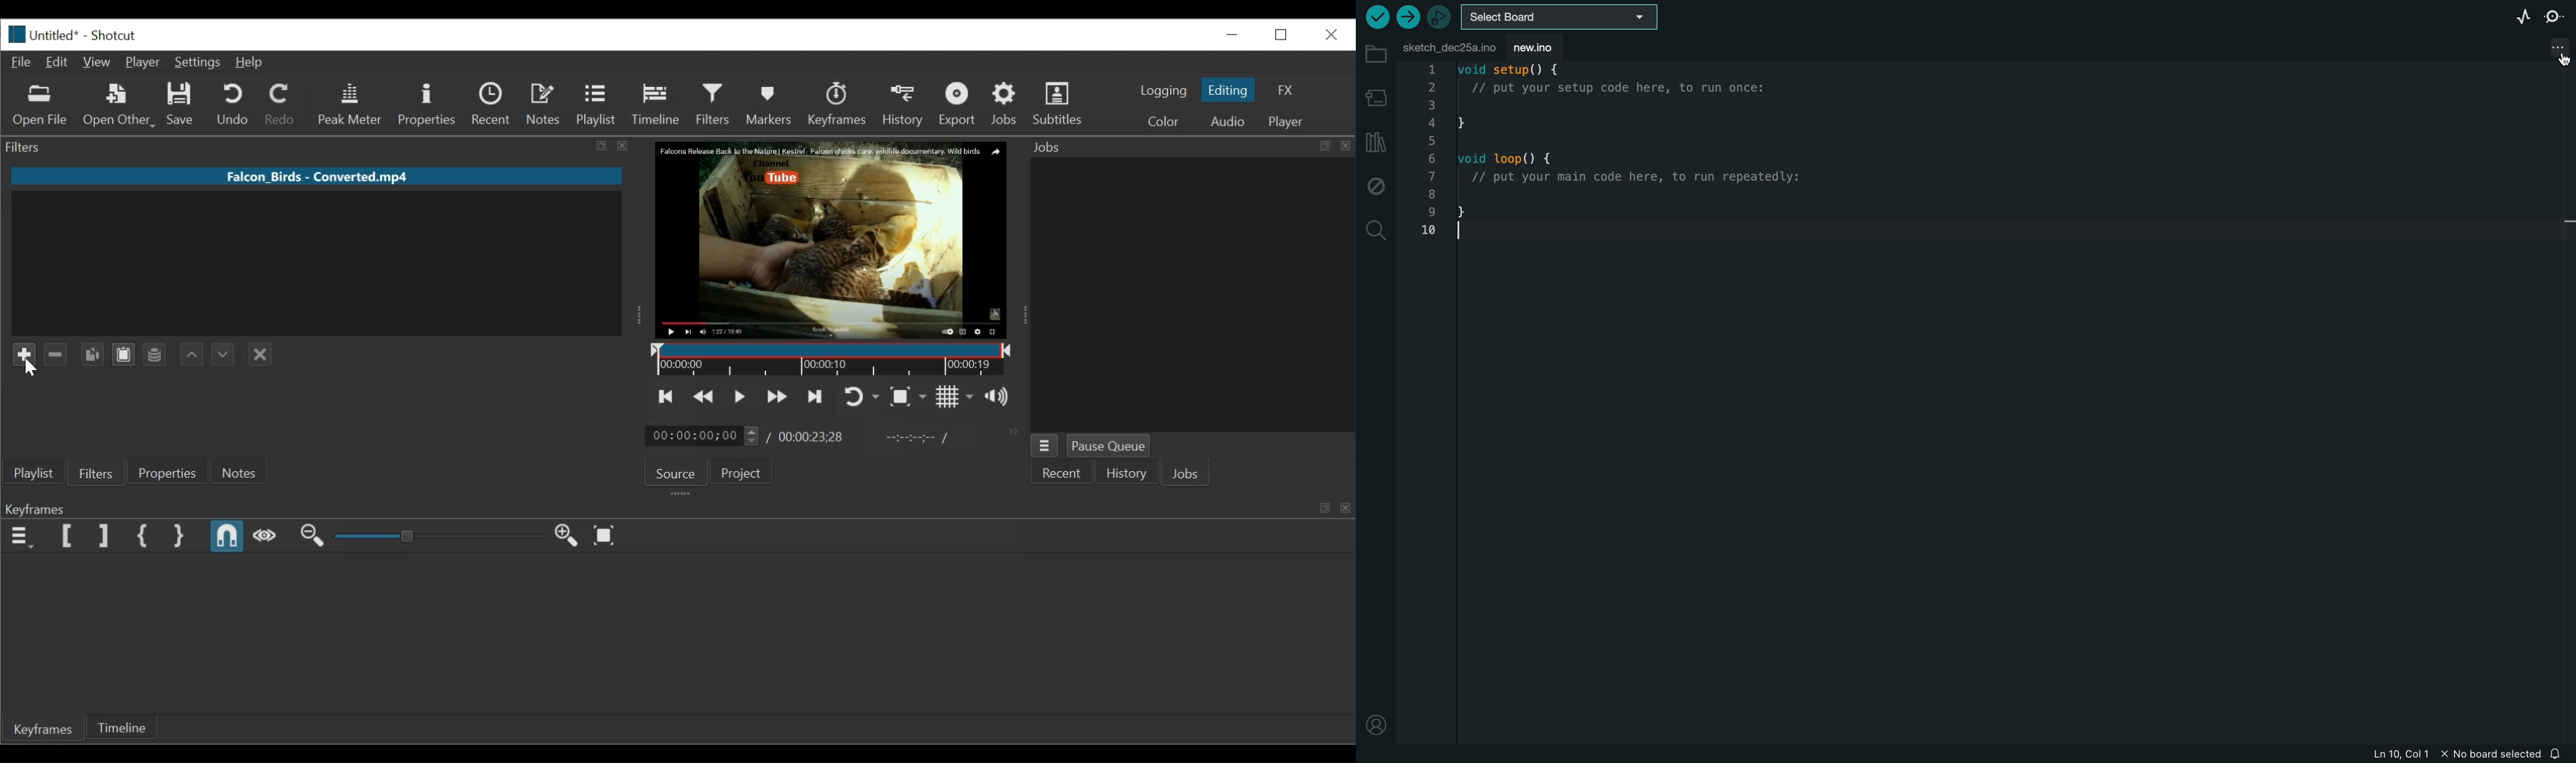  Describe the element at coordinates (828, 358) in the screenshot. I see `Timeline` at that location.